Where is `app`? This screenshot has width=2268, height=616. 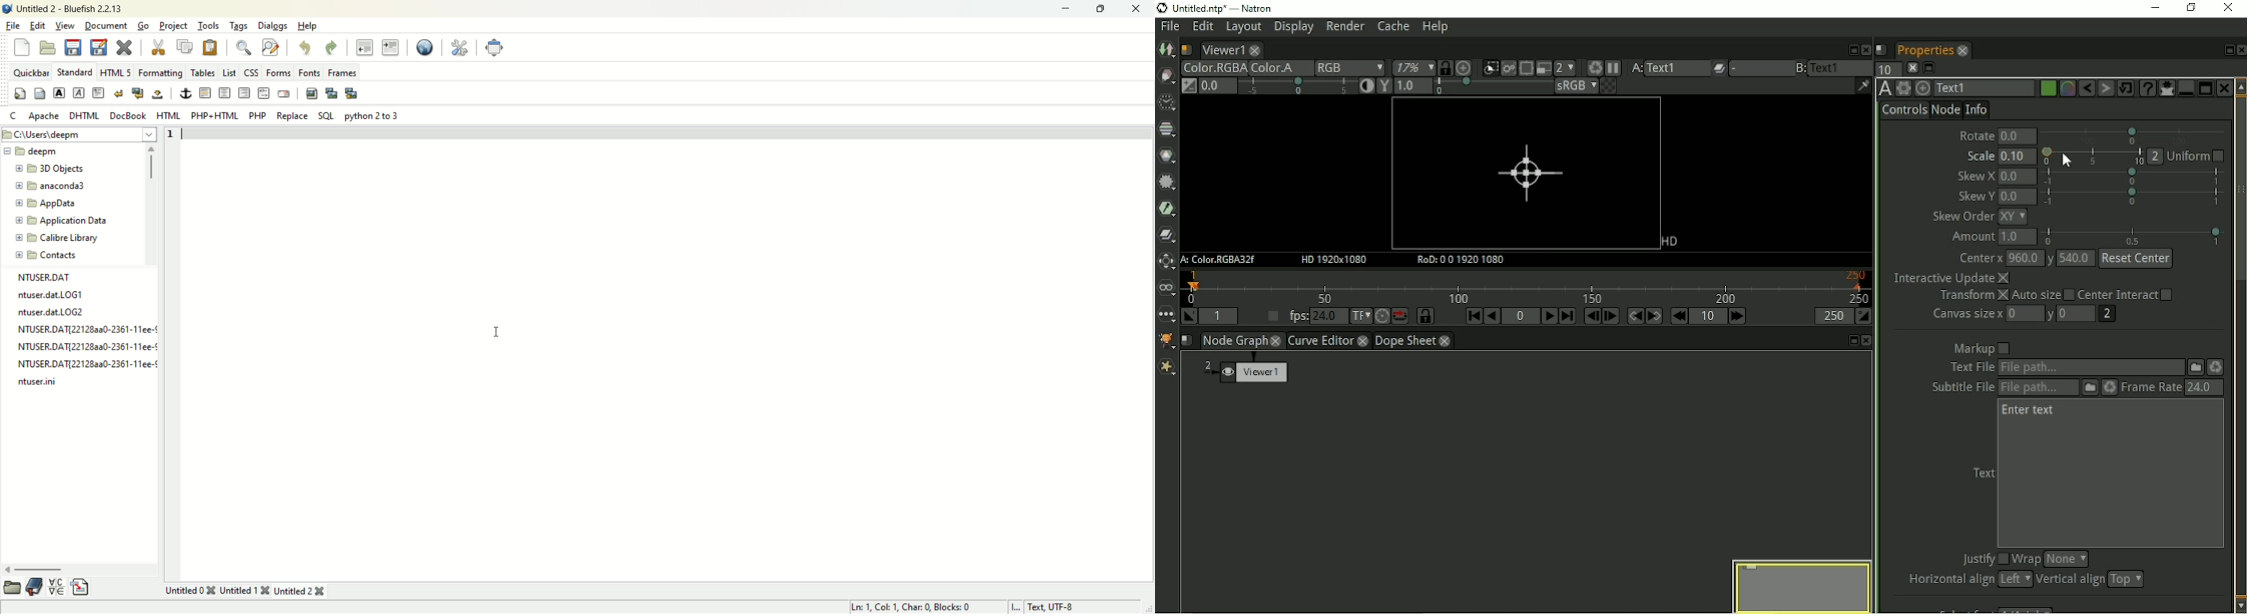 app is located at coordinates (46, 203).